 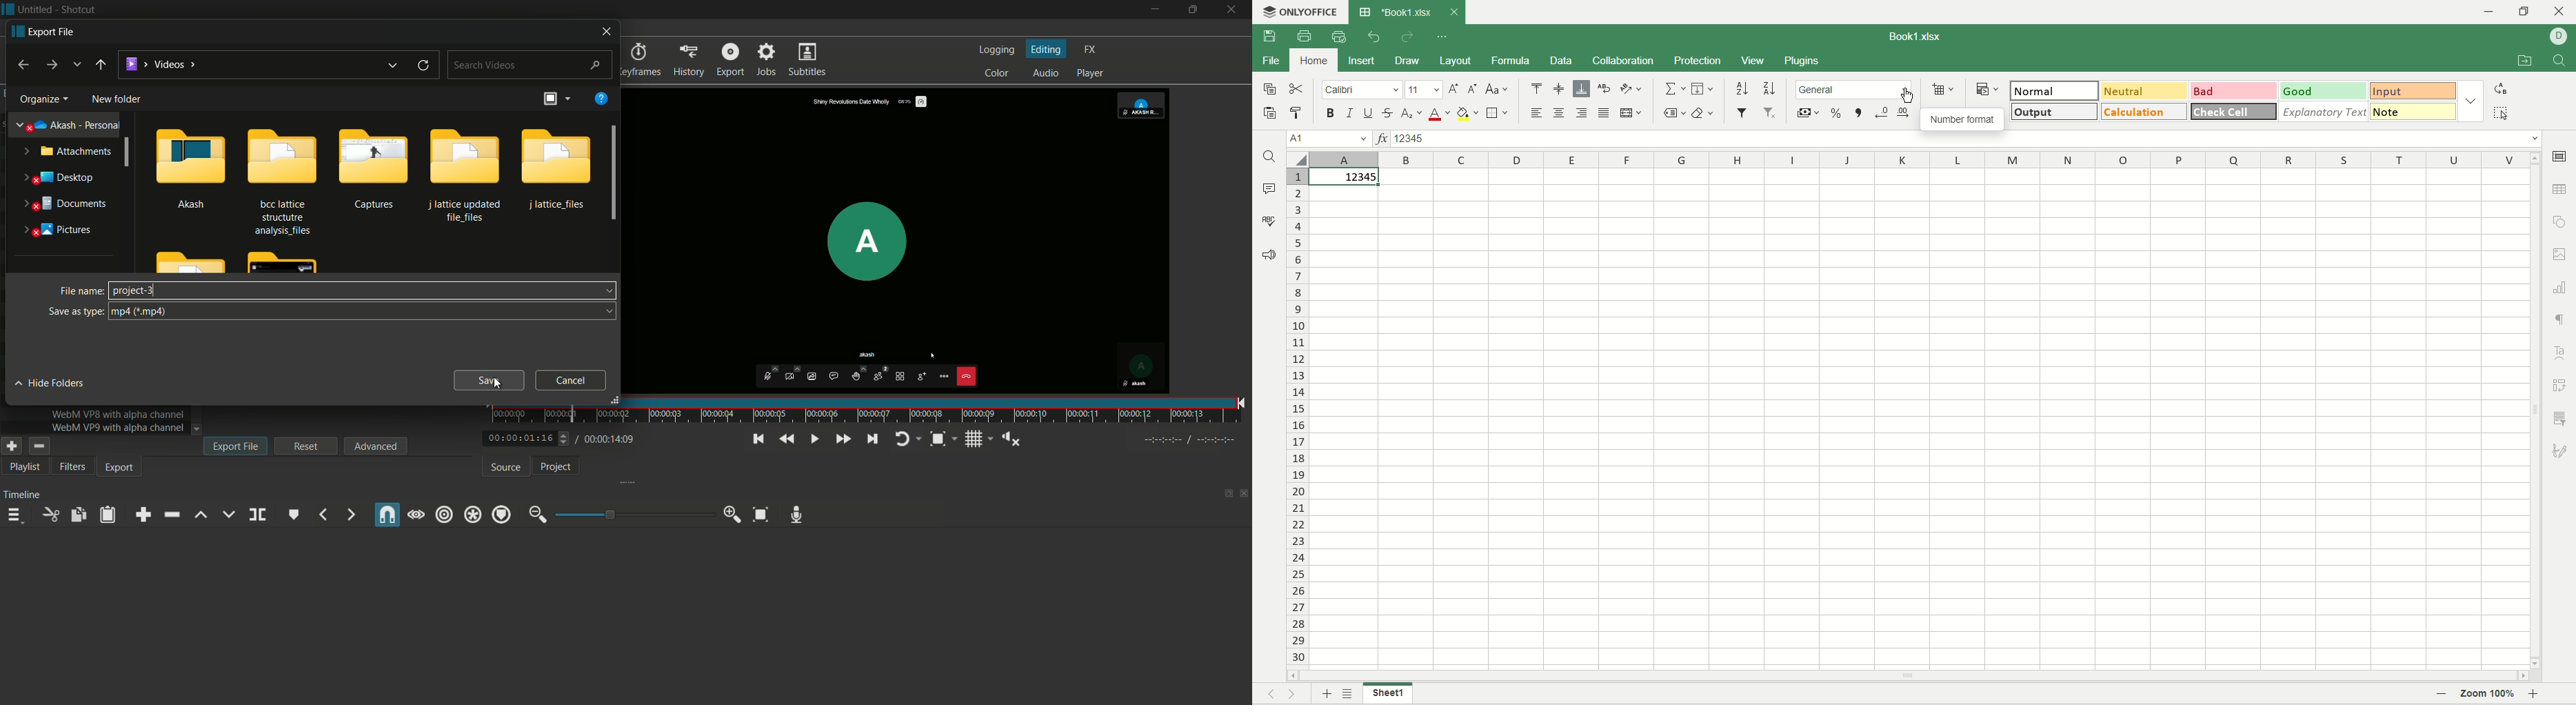 I want to click on calibri, so click(x=1365, y=90).